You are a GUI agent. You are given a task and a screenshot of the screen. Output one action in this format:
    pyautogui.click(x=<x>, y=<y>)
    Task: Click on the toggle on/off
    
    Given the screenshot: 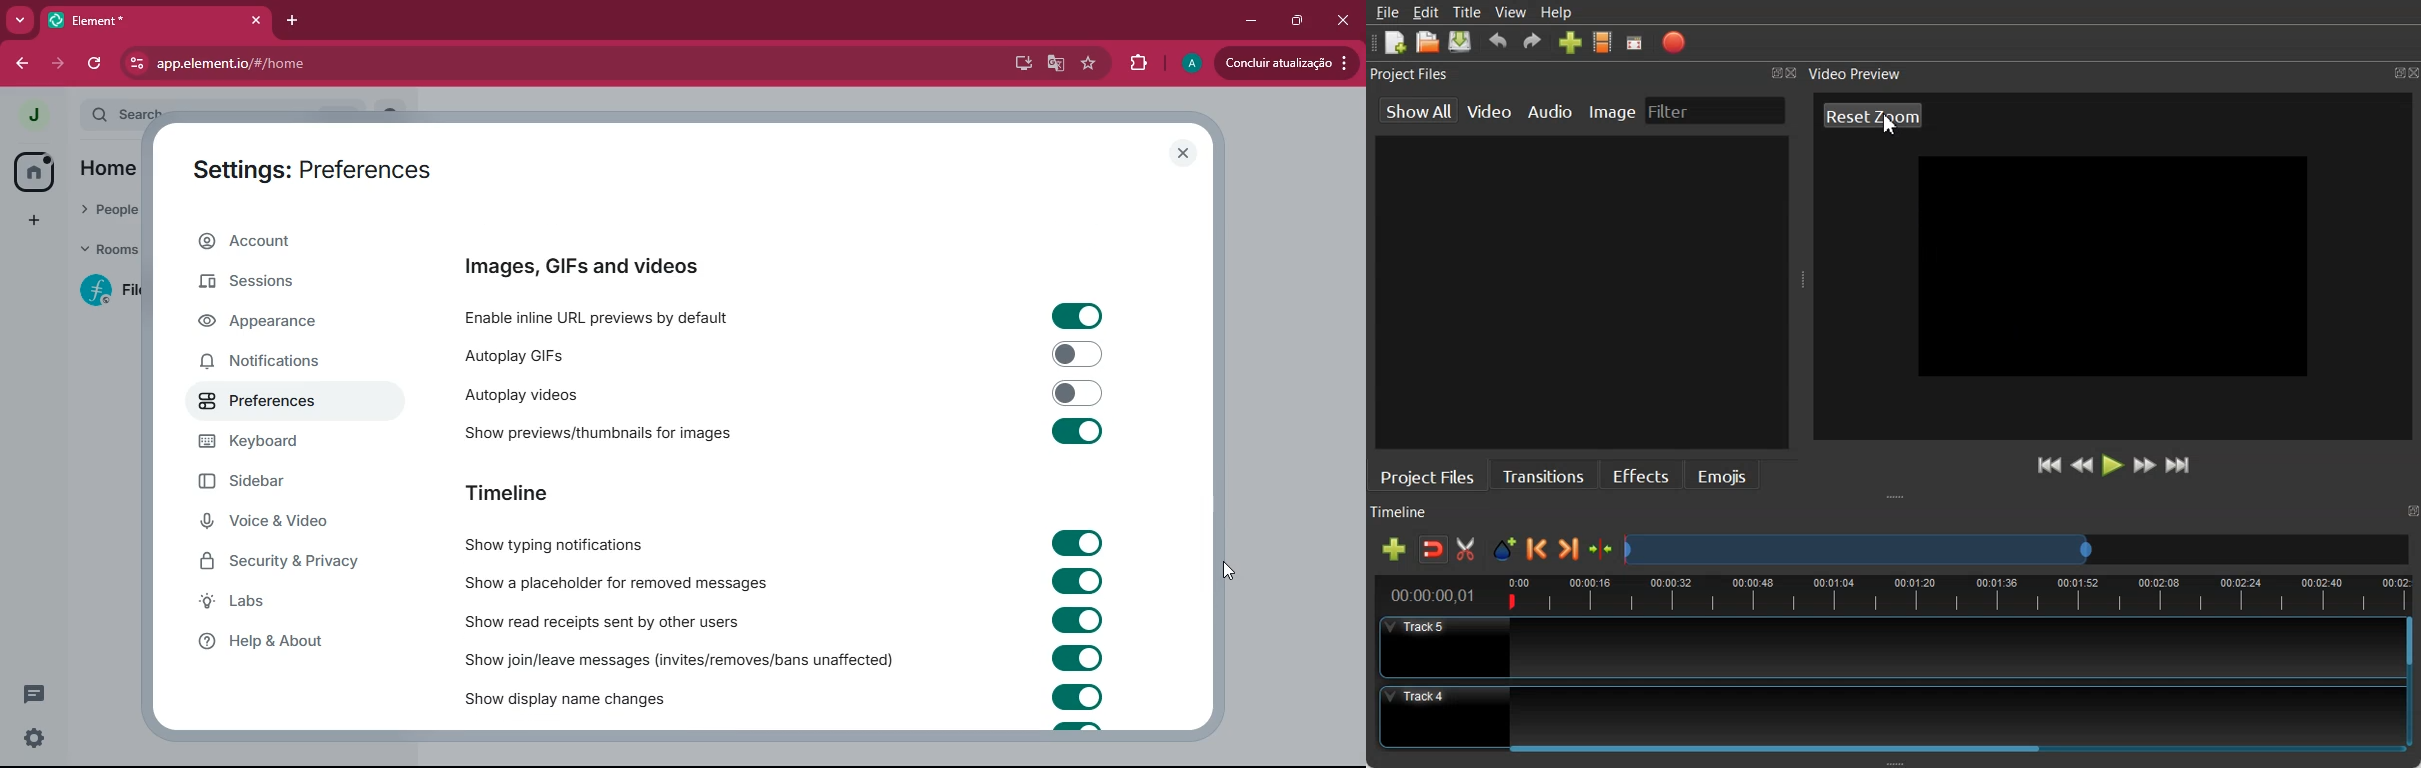 What is the action you would take?
    pyautogui.click(x=1078, y=658)
    